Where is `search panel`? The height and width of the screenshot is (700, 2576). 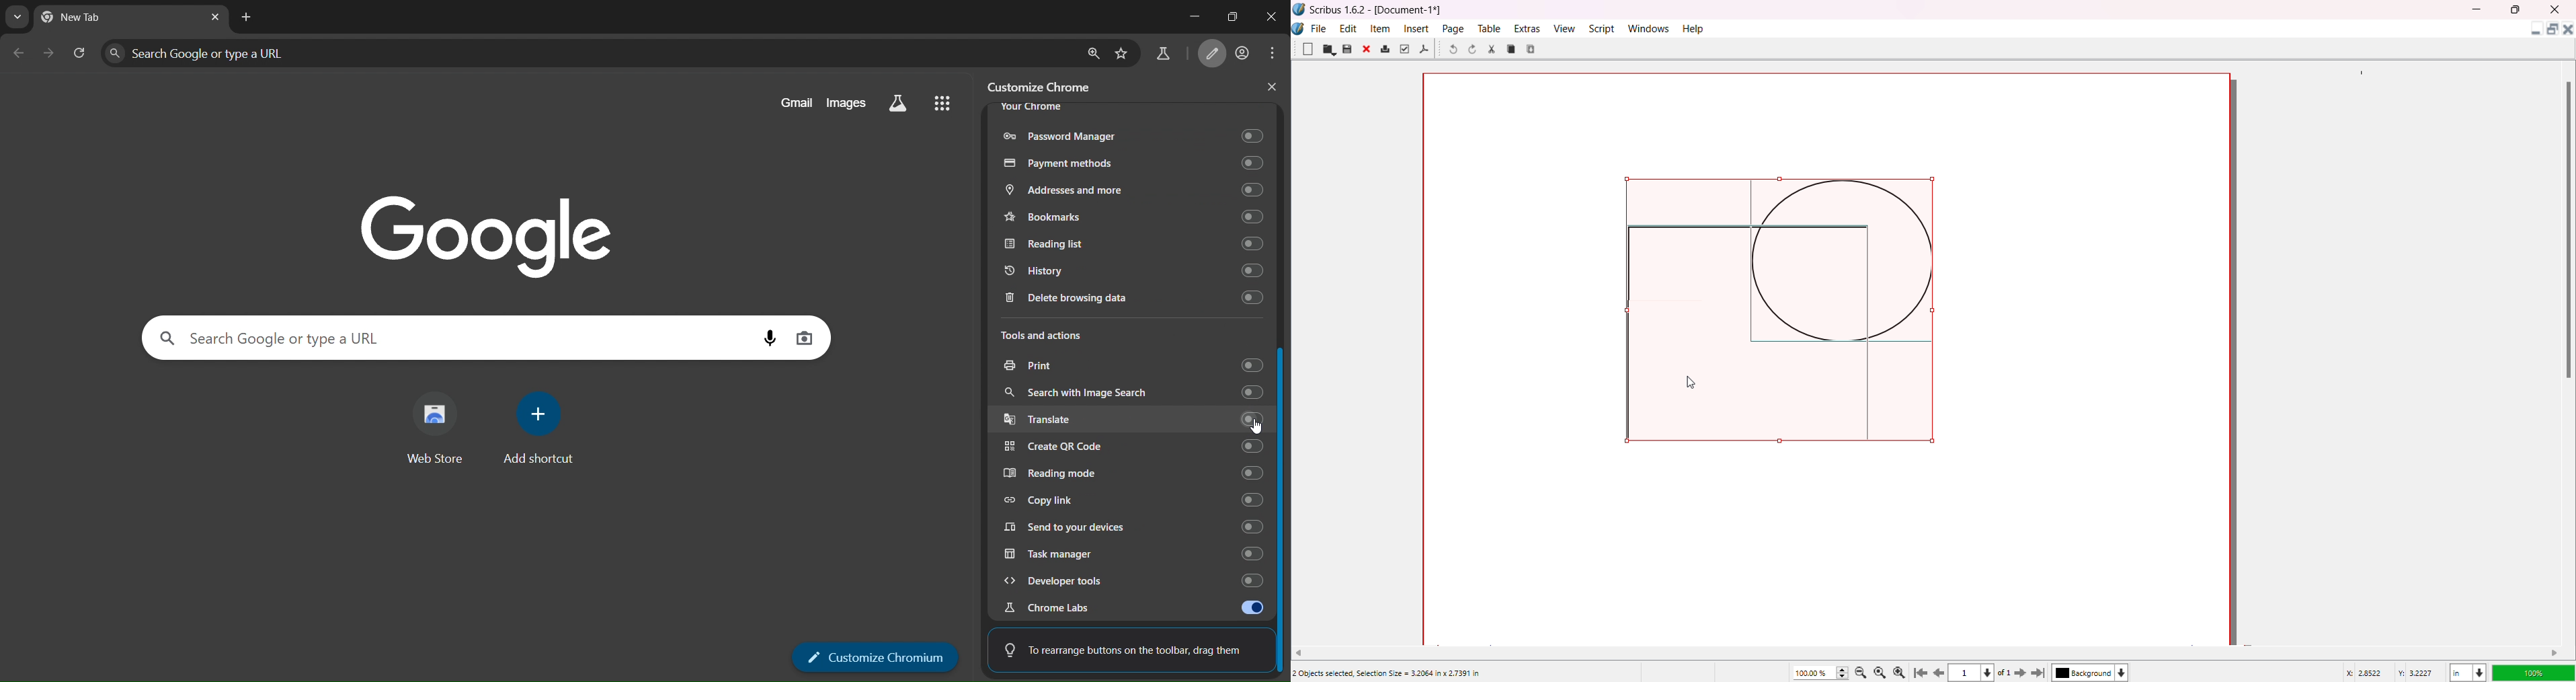
search panel is located at coordinates (590, 51).